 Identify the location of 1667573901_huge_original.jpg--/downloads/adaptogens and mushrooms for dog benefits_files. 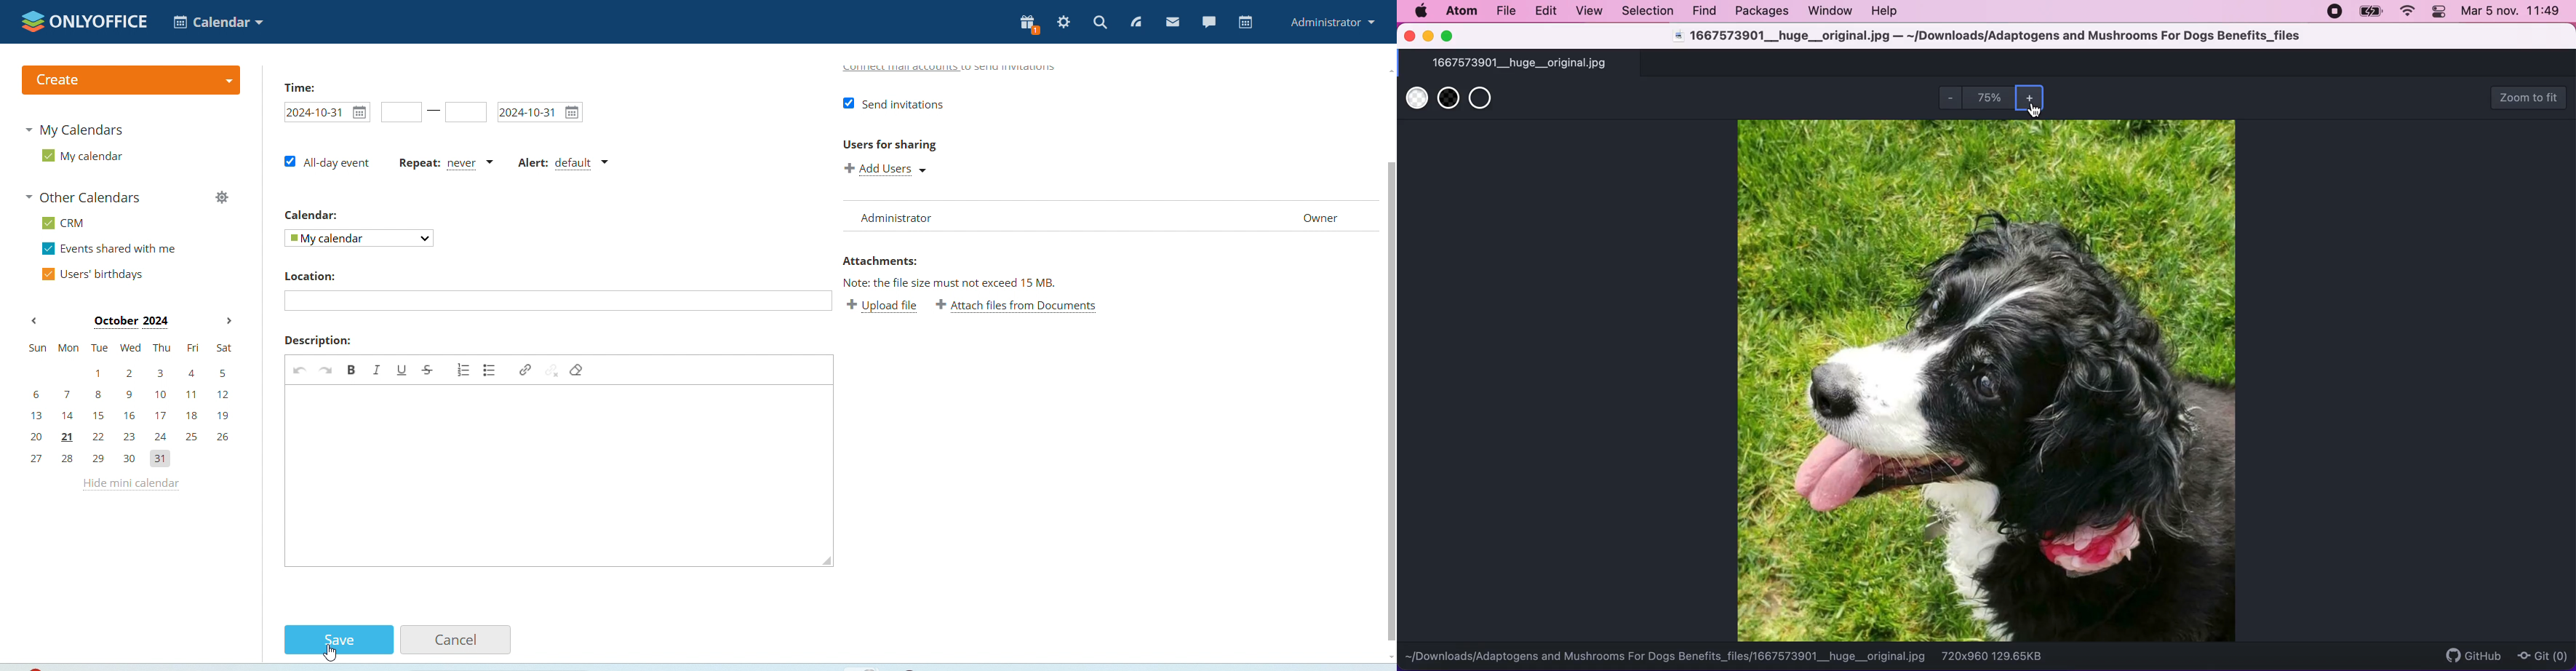
(1989, 38).